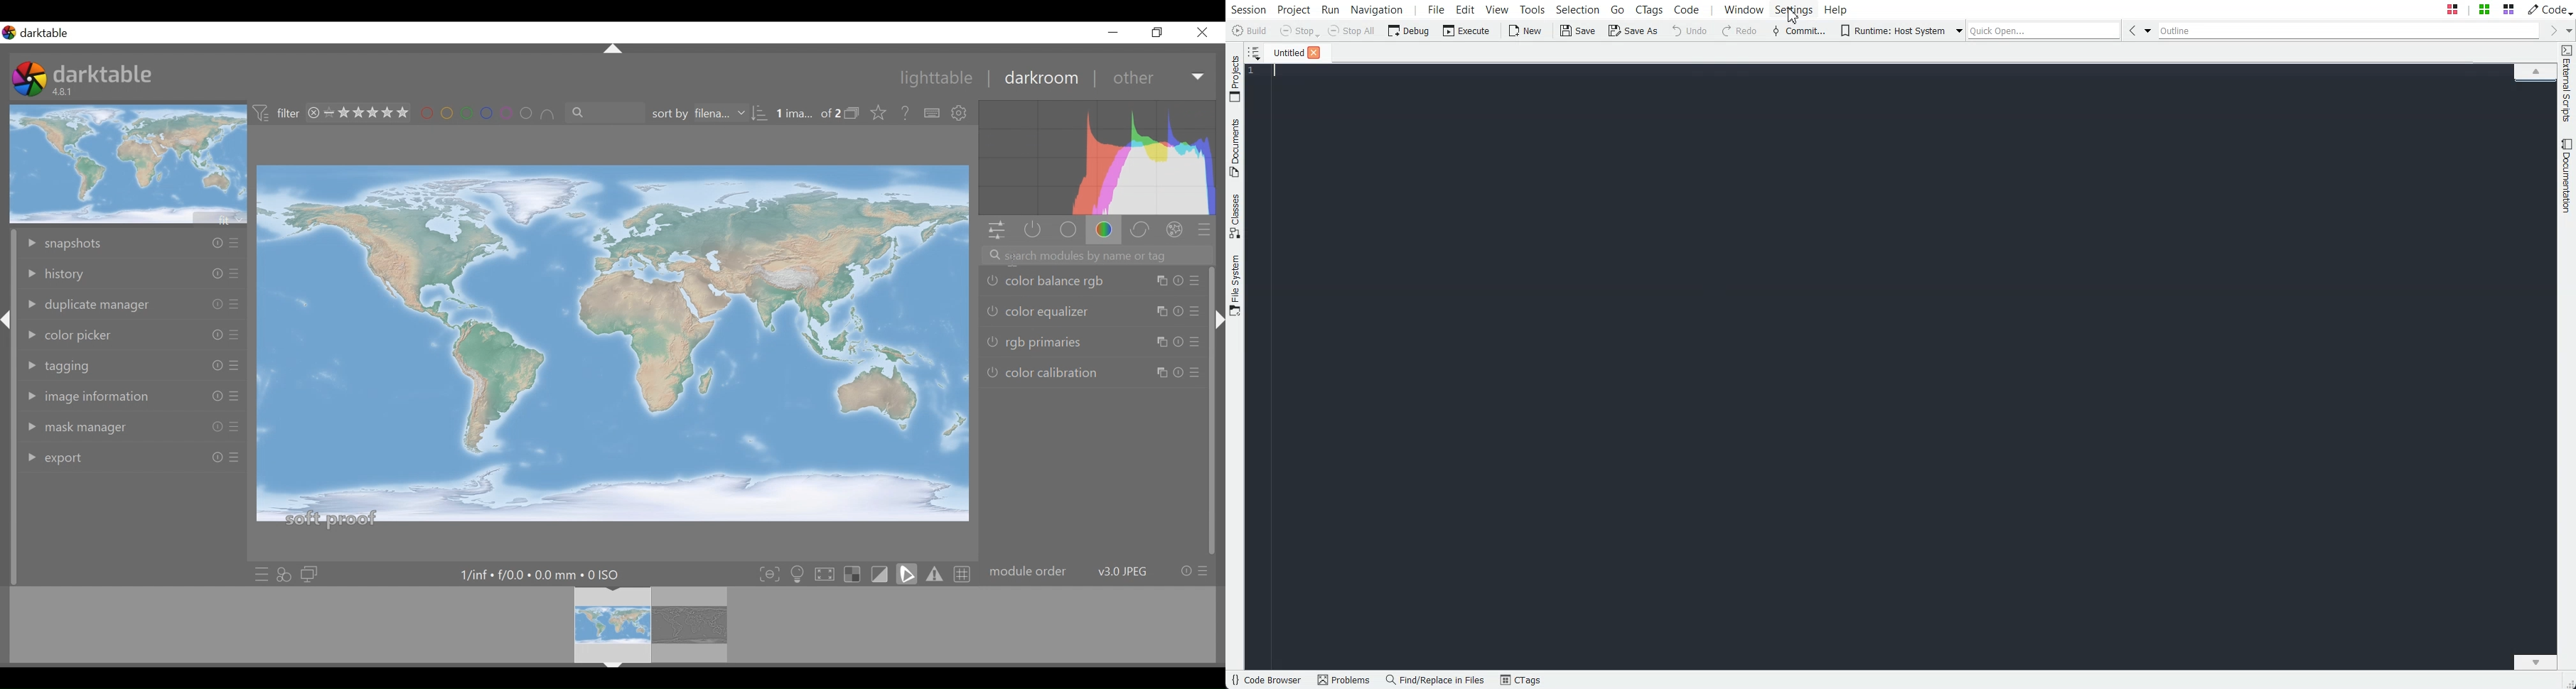 This screenshot has width=2576, height=700. I want to click on image information, so click(135, 396).